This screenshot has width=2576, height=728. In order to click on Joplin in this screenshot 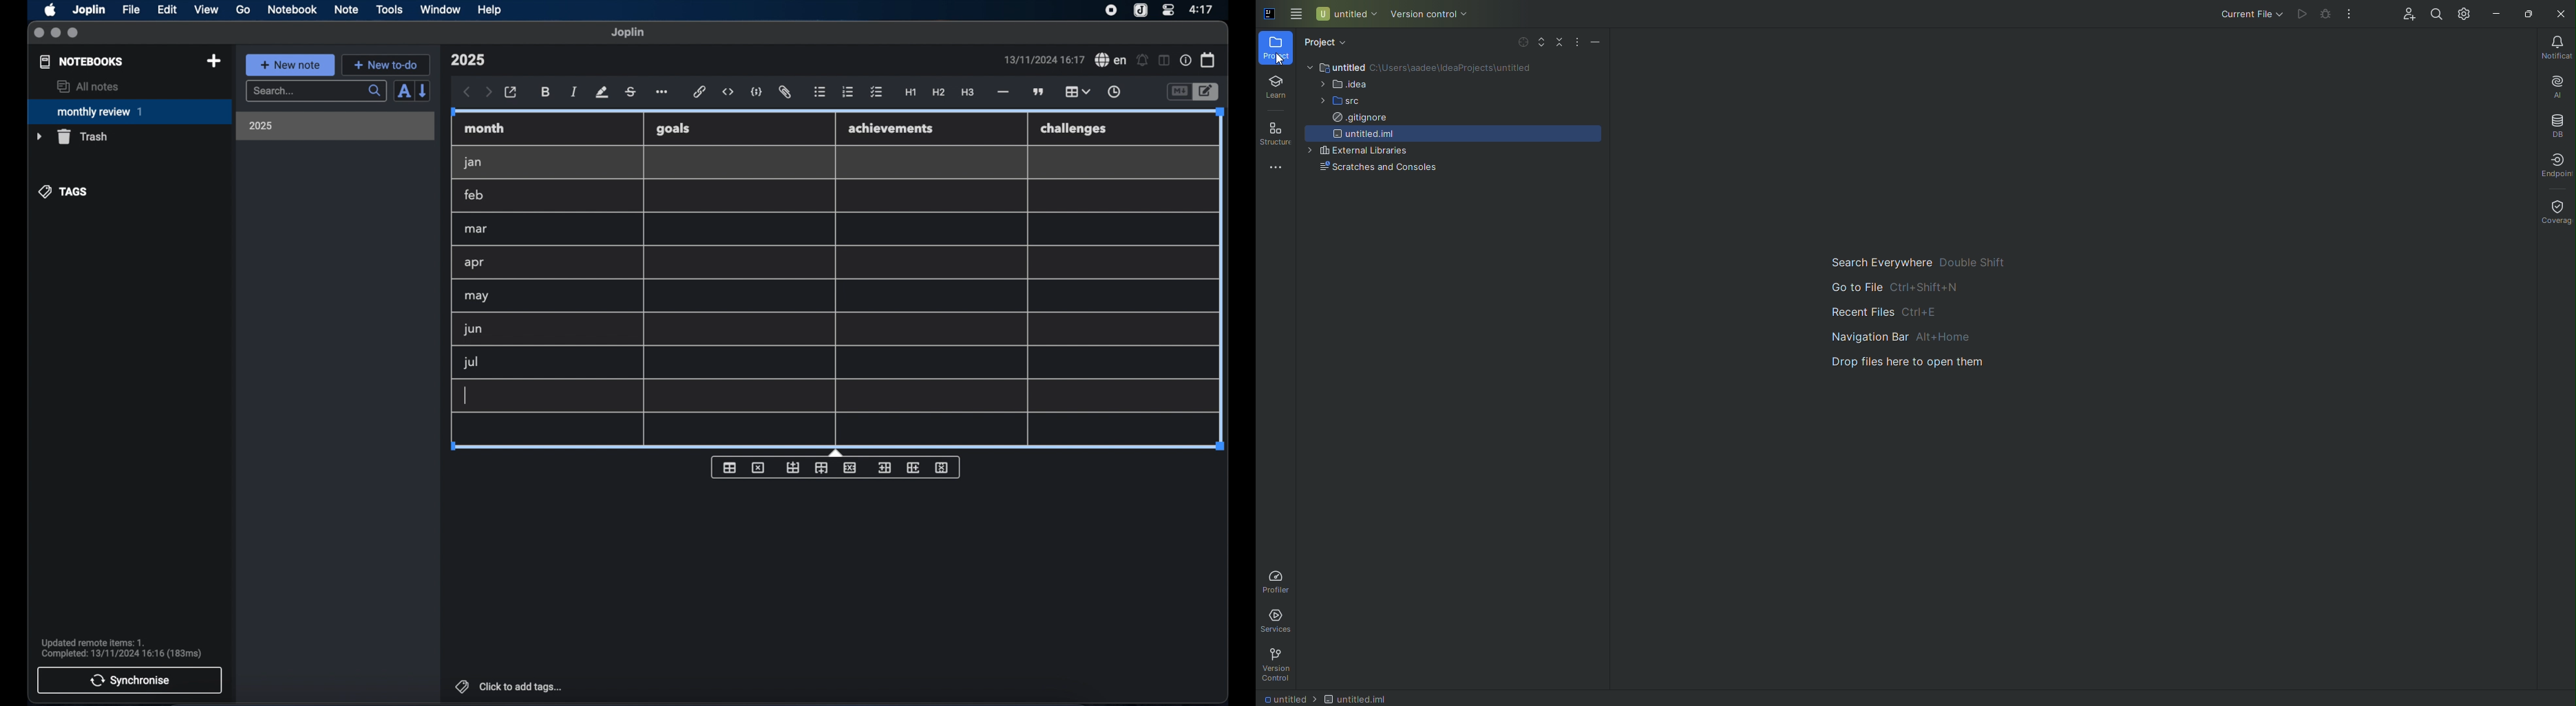, I will do `click(90, 10)`.